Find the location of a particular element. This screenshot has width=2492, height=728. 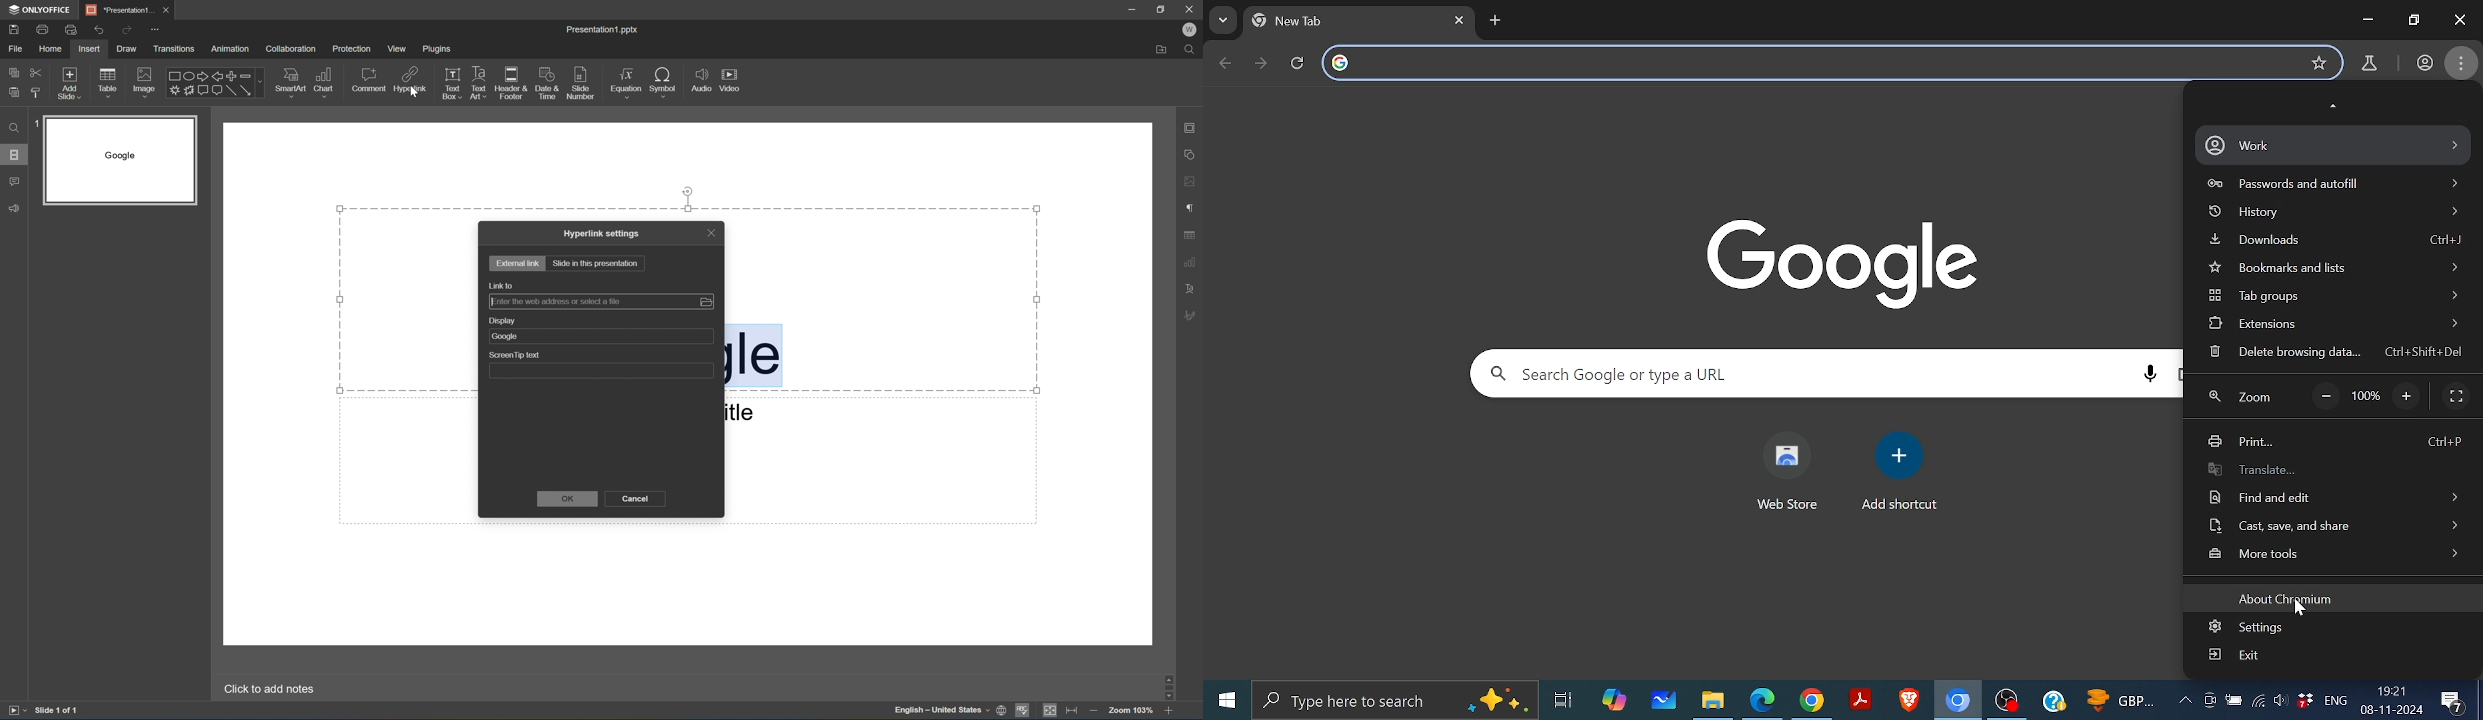

Image settings is located at coordinates (1192, 182).